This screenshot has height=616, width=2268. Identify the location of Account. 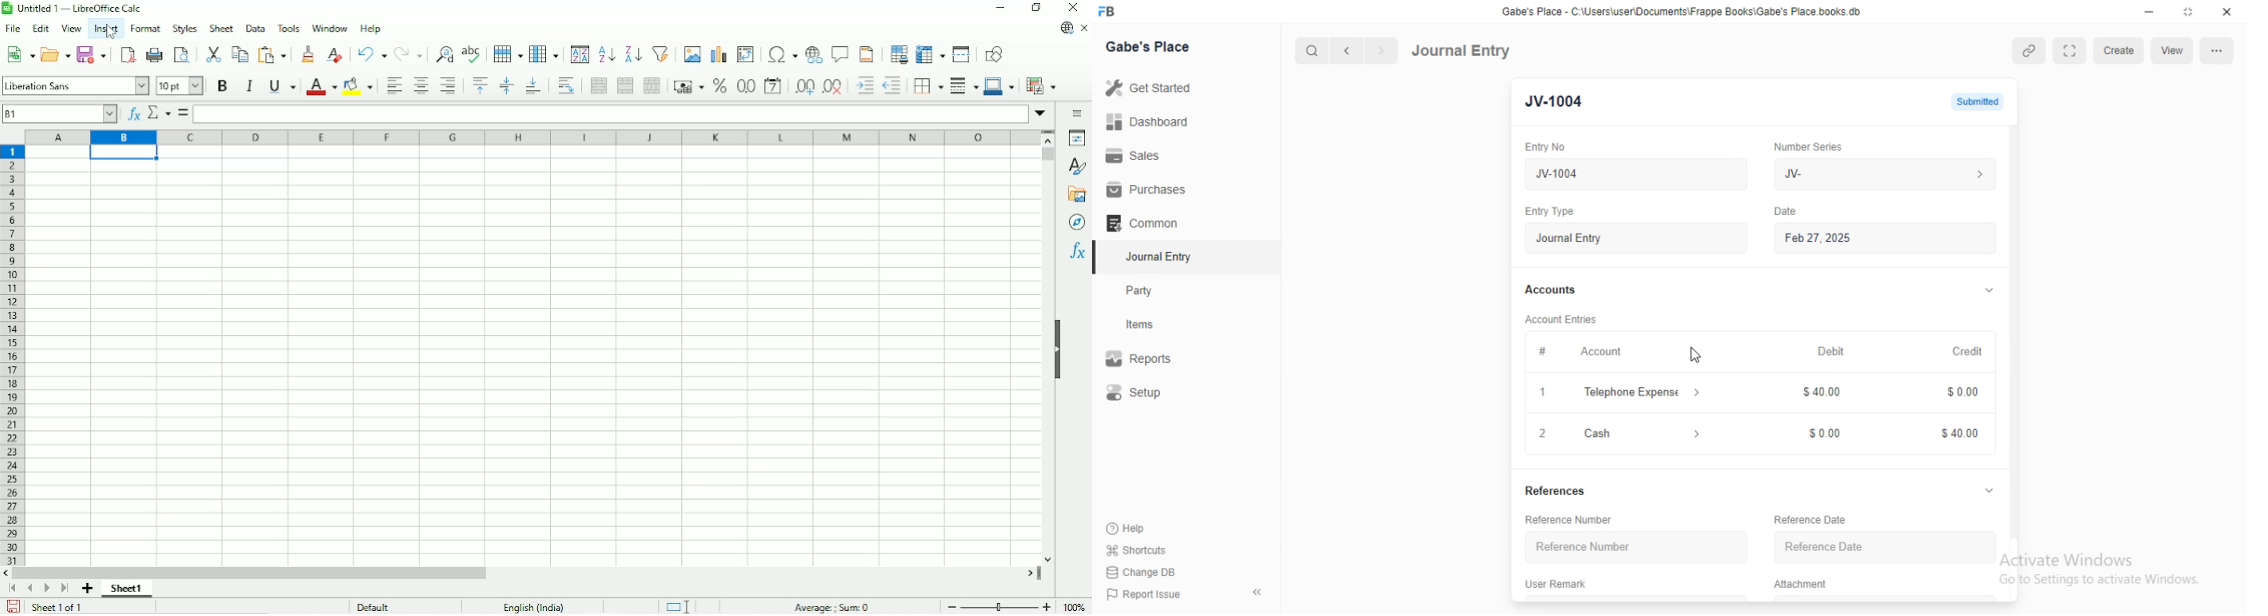
(1602, 352).